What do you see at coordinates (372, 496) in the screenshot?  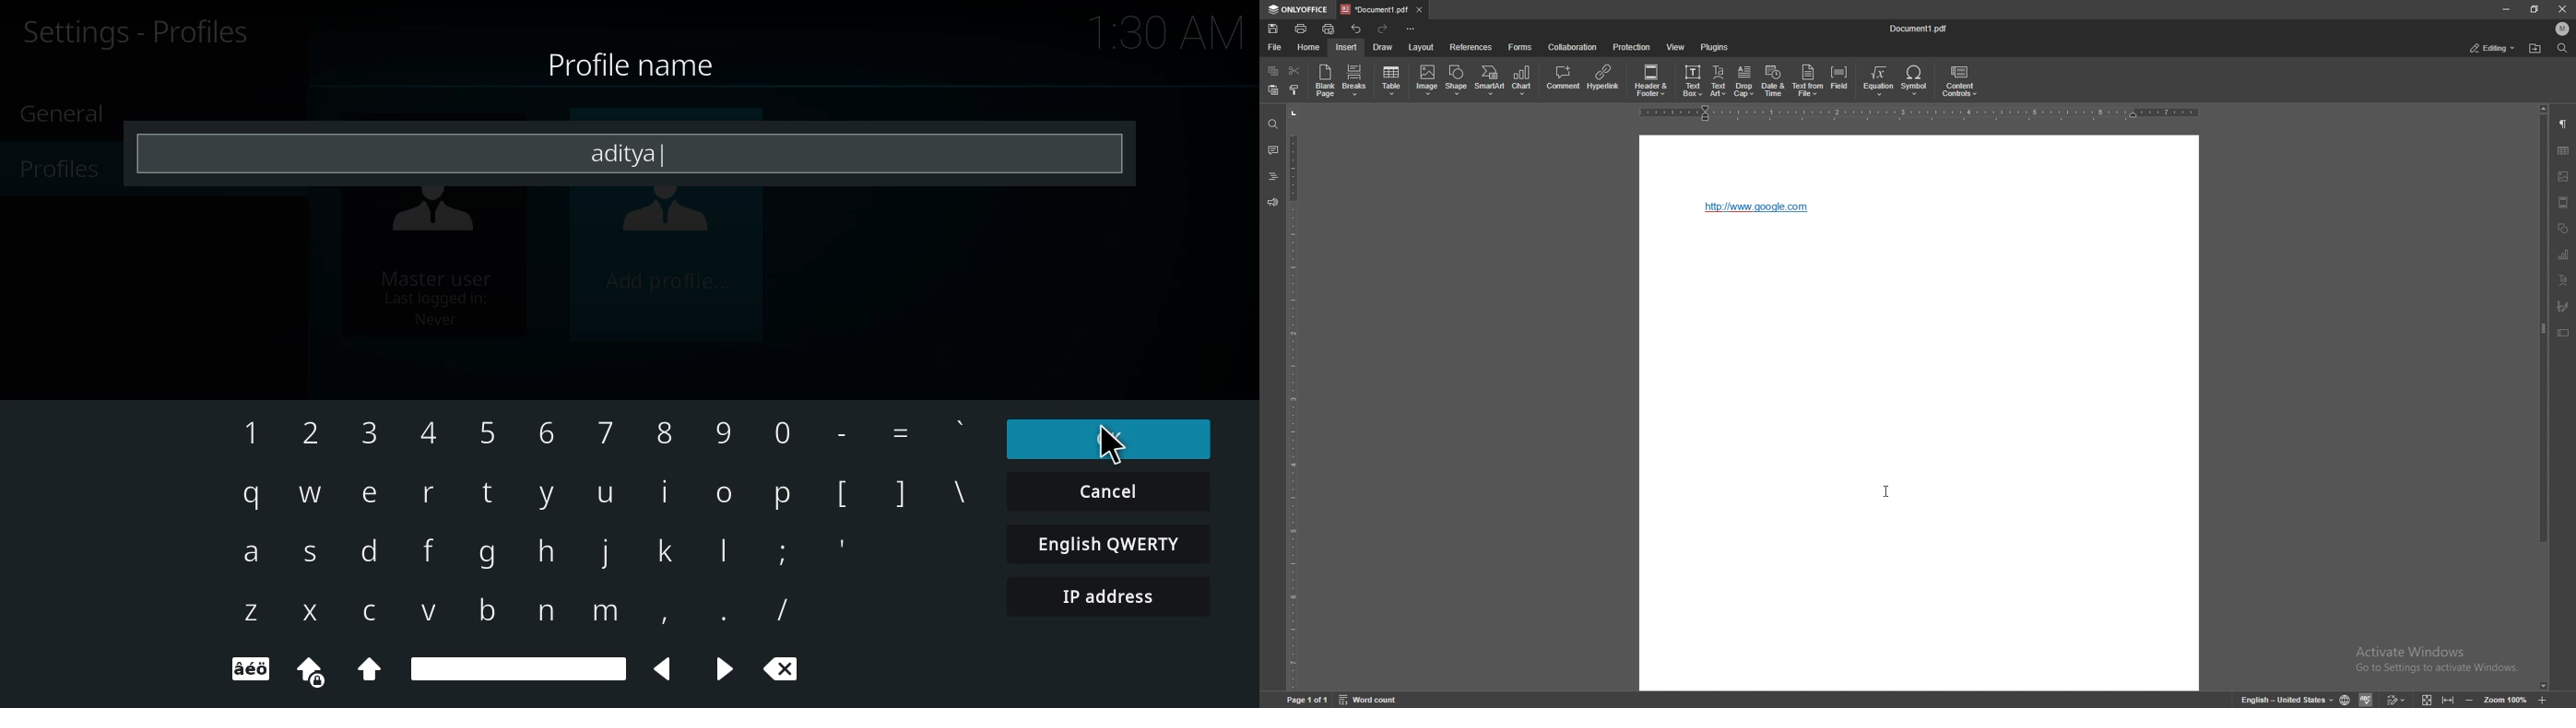 I see `e` at bounding box center [372, 496].